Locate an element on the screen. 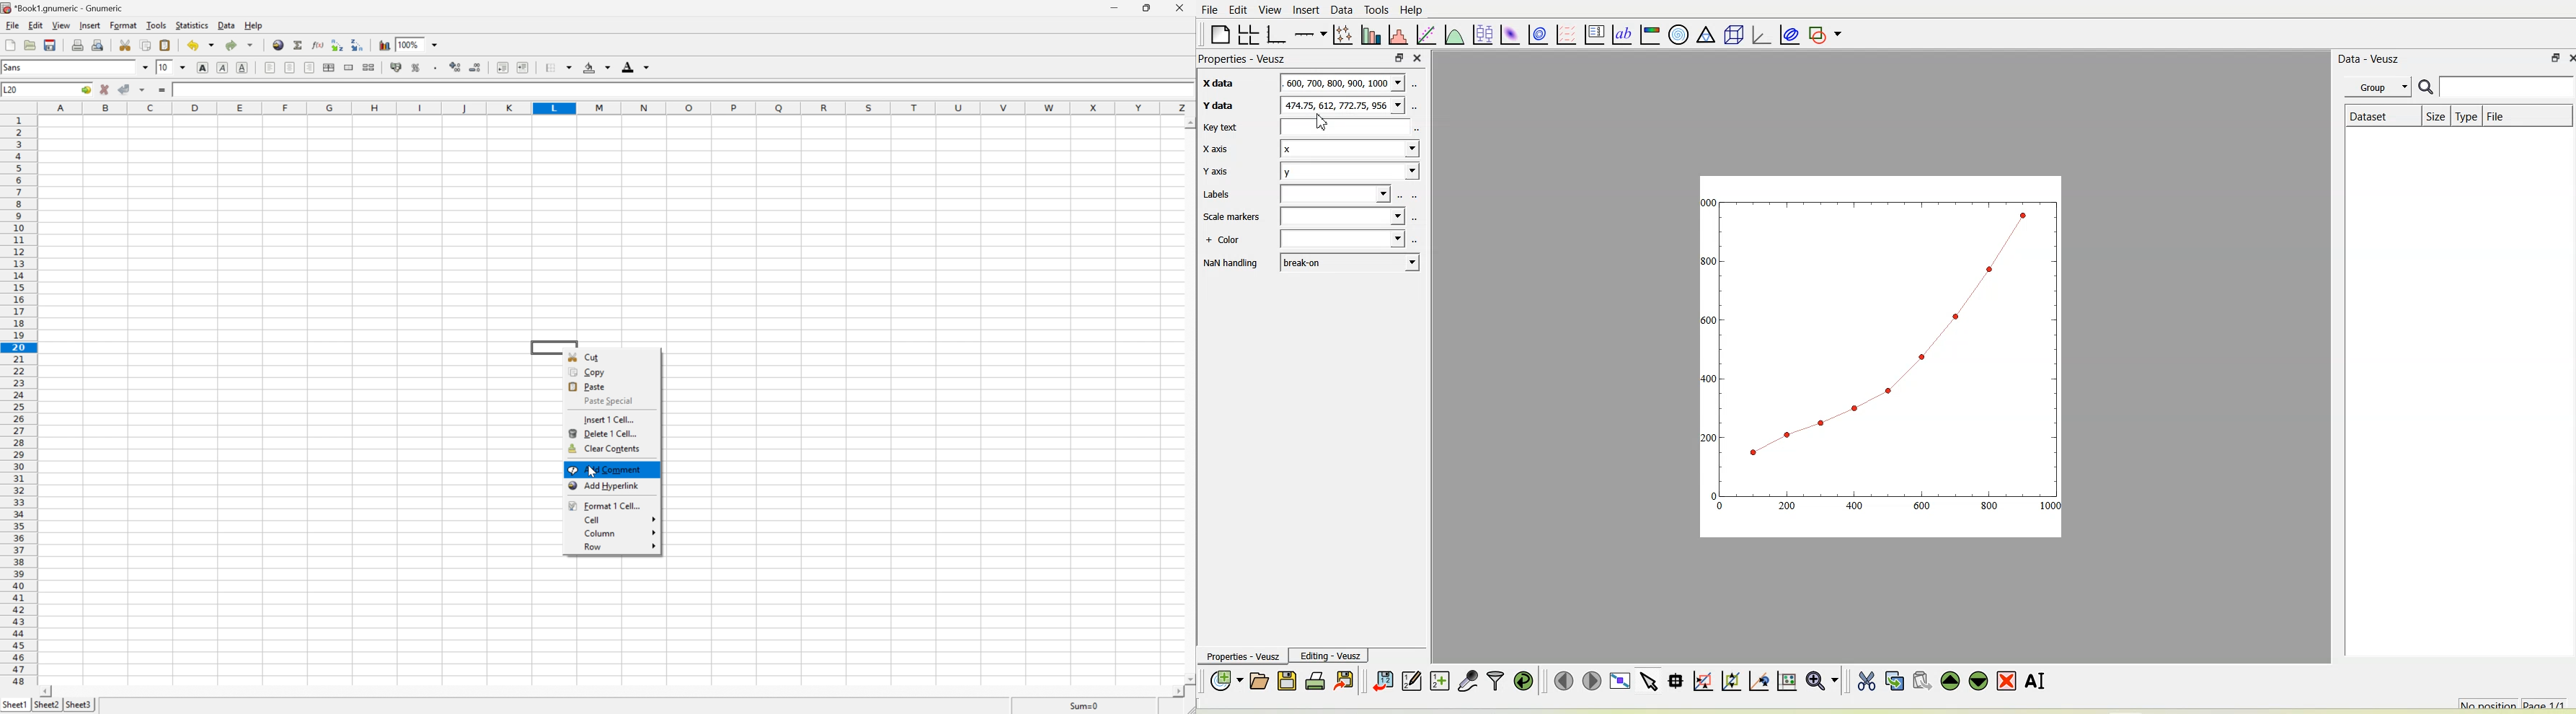 This screenshot has width=2576, height=728. X axis is located at coordinates (1218, 149).